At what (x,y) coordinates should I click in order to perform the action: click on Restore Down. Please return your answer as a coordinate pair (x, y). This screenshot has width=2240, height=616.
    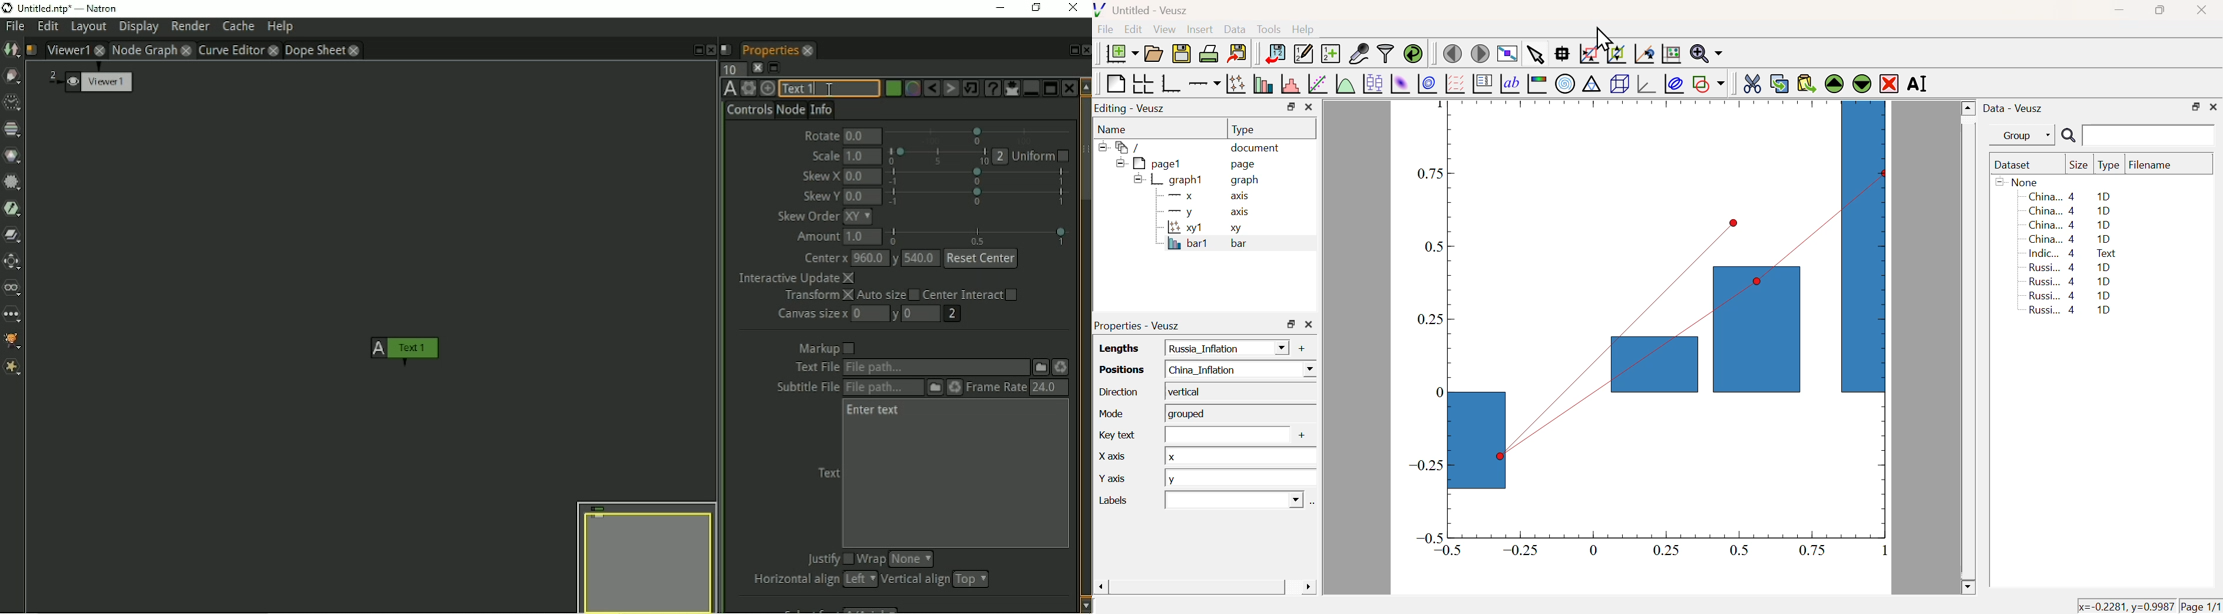
    Looking at the image, I should click on (1291, 324).